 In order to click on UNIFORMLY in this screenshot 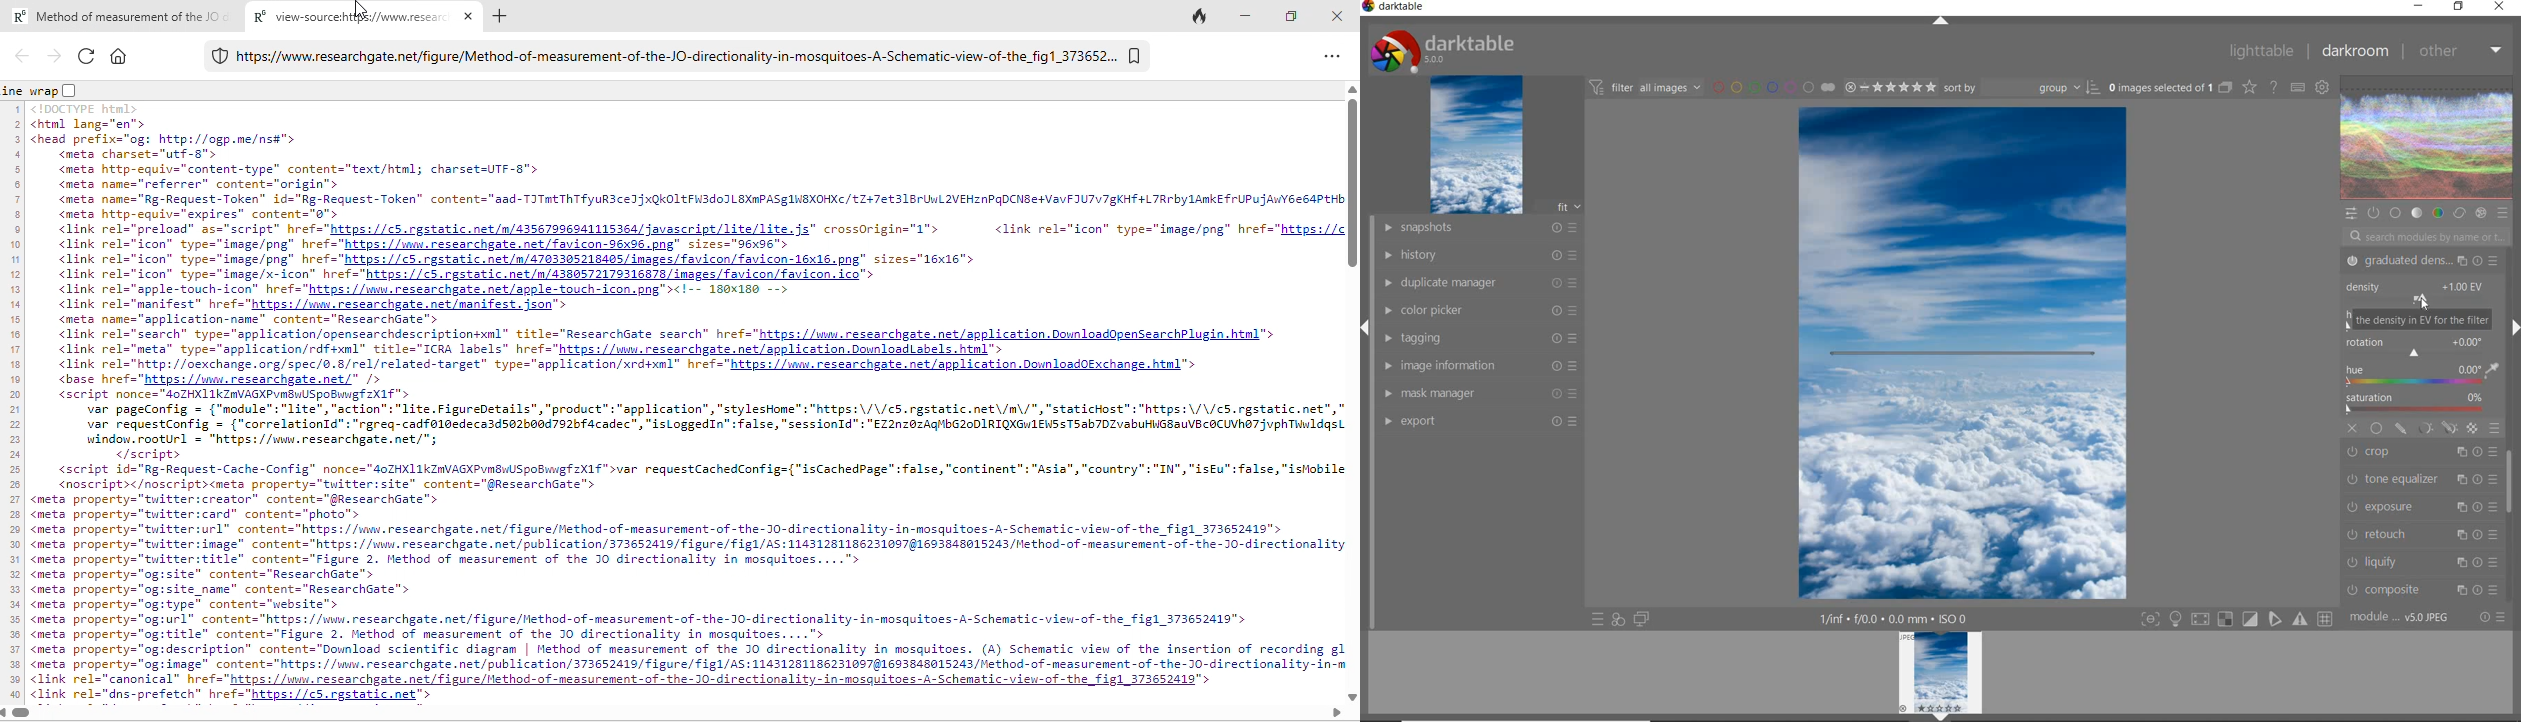, I will do `click(2377, 428)`.